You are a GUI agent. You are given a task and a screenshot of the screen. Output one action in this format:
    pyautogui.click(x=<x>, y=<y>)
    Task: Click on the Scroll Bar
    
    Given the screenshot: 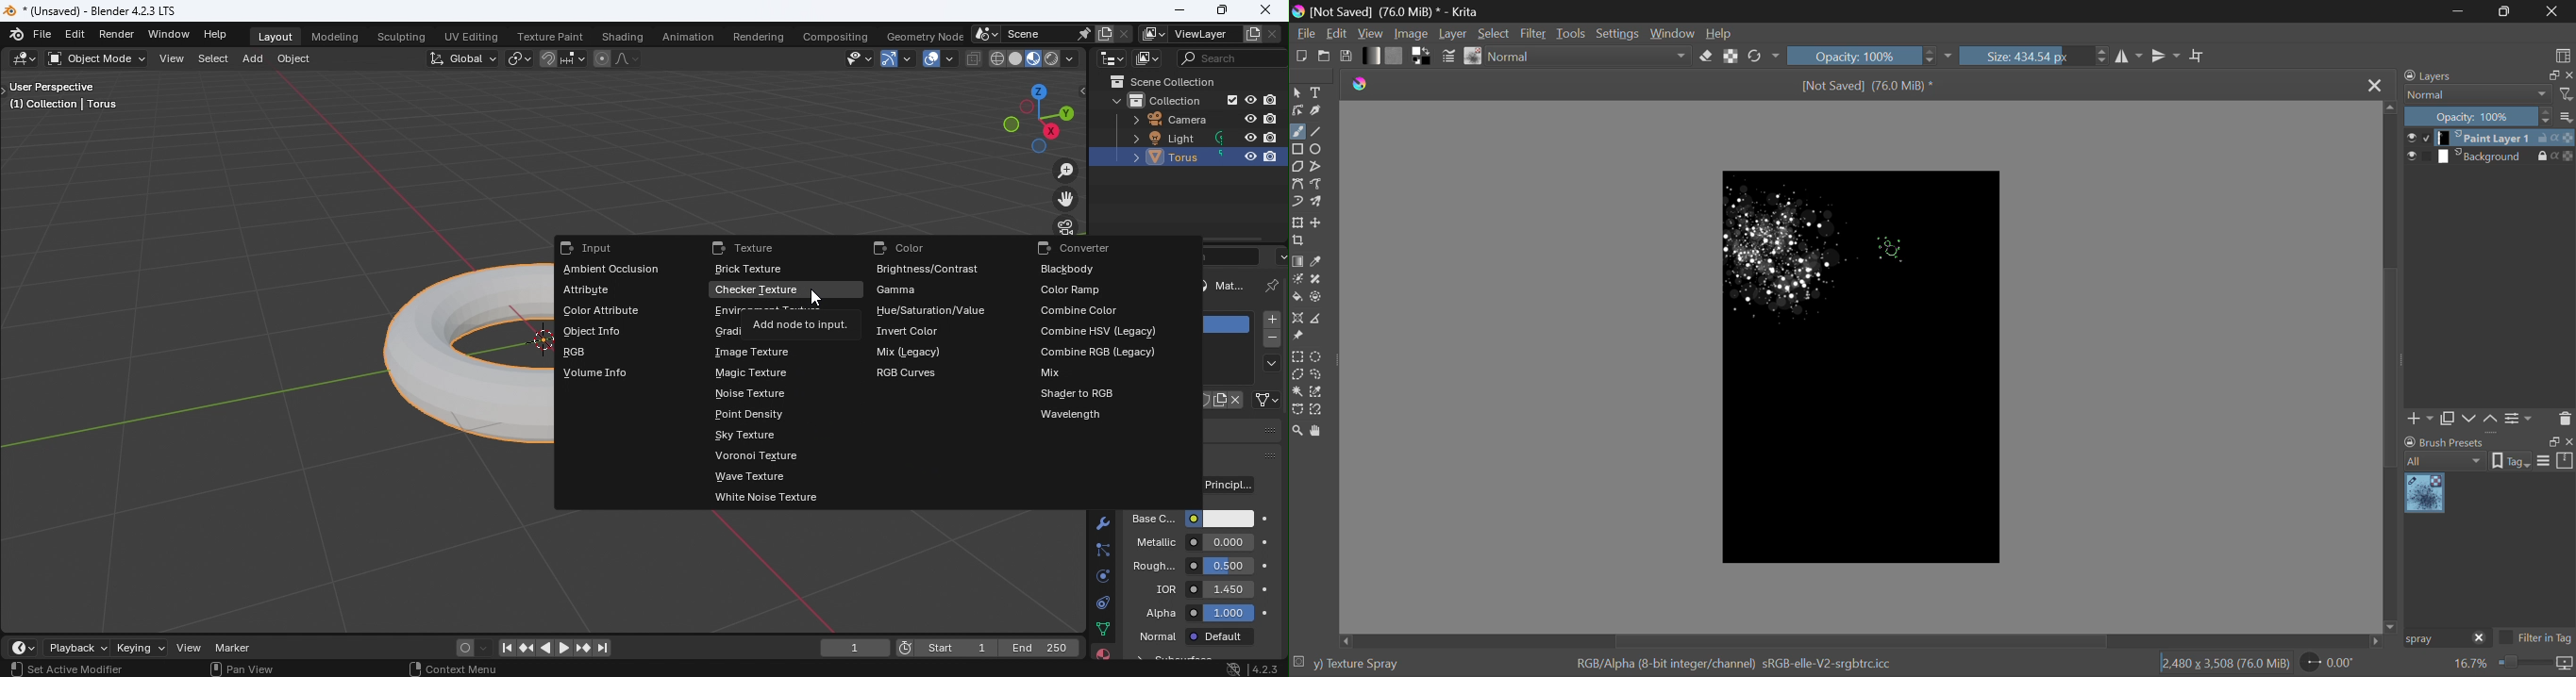 What is the action you would take?
    pyautogui.click(x=2392, y=365)
    